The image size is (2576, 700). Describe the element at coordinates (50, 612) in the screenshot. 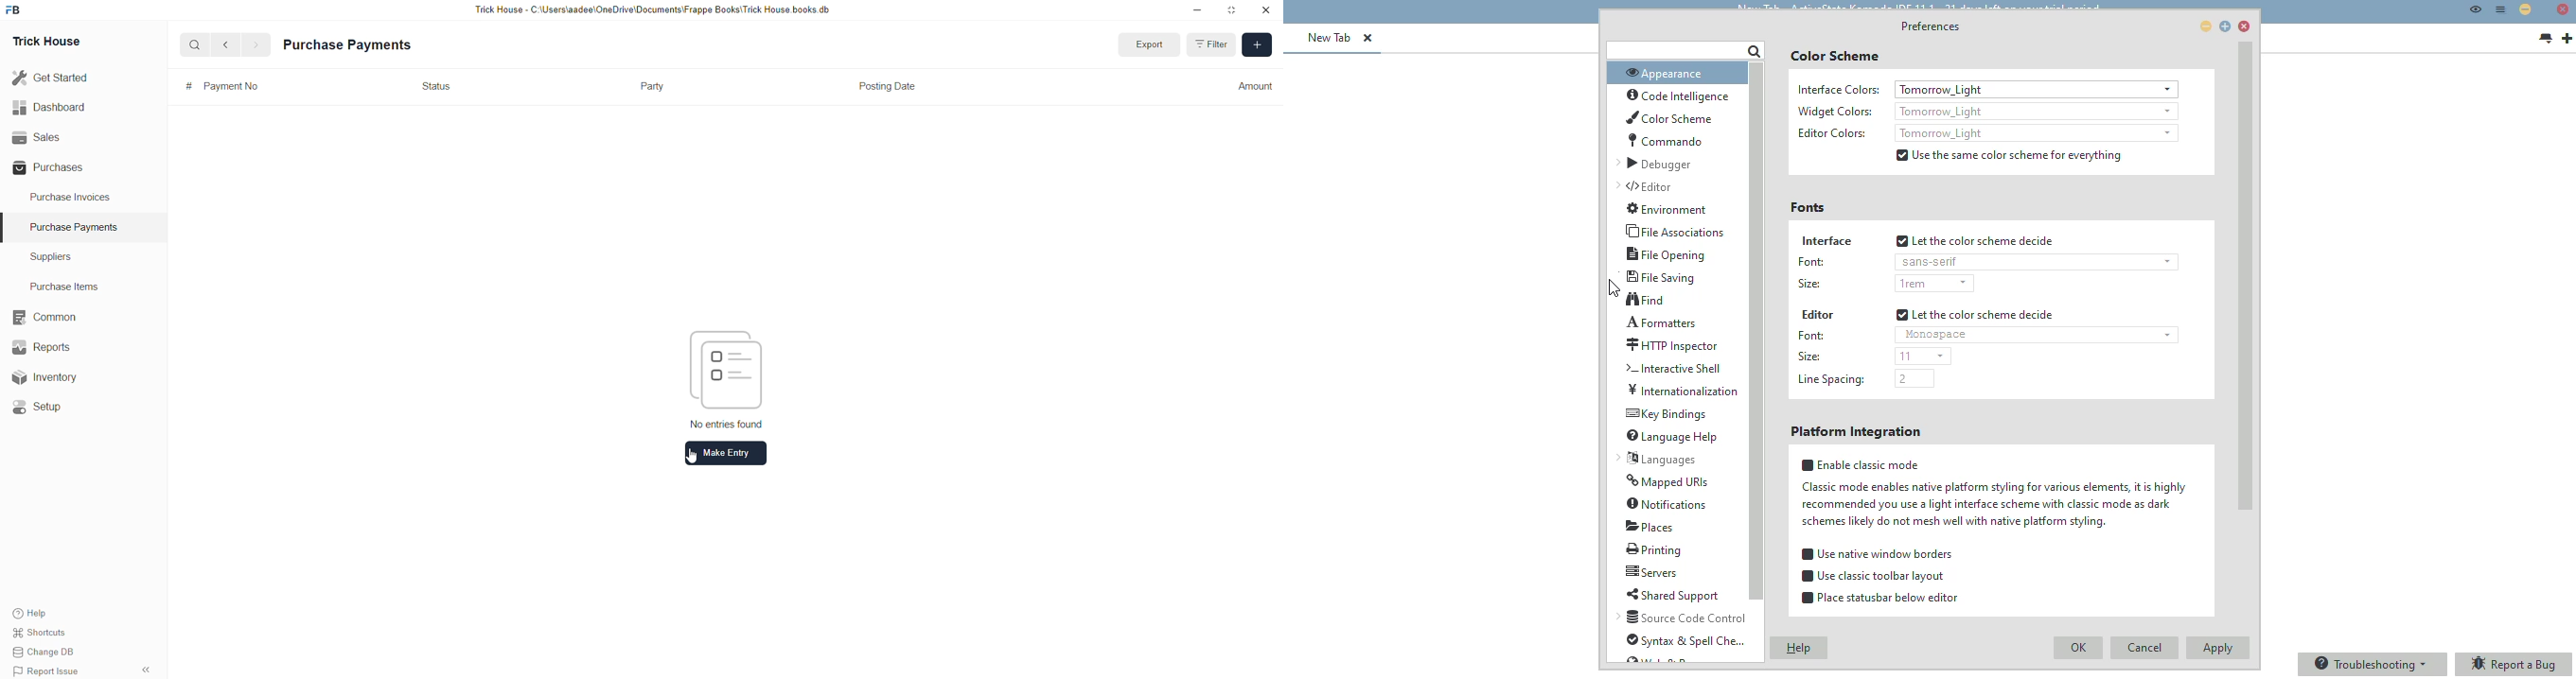

I see ` Help` at that location.